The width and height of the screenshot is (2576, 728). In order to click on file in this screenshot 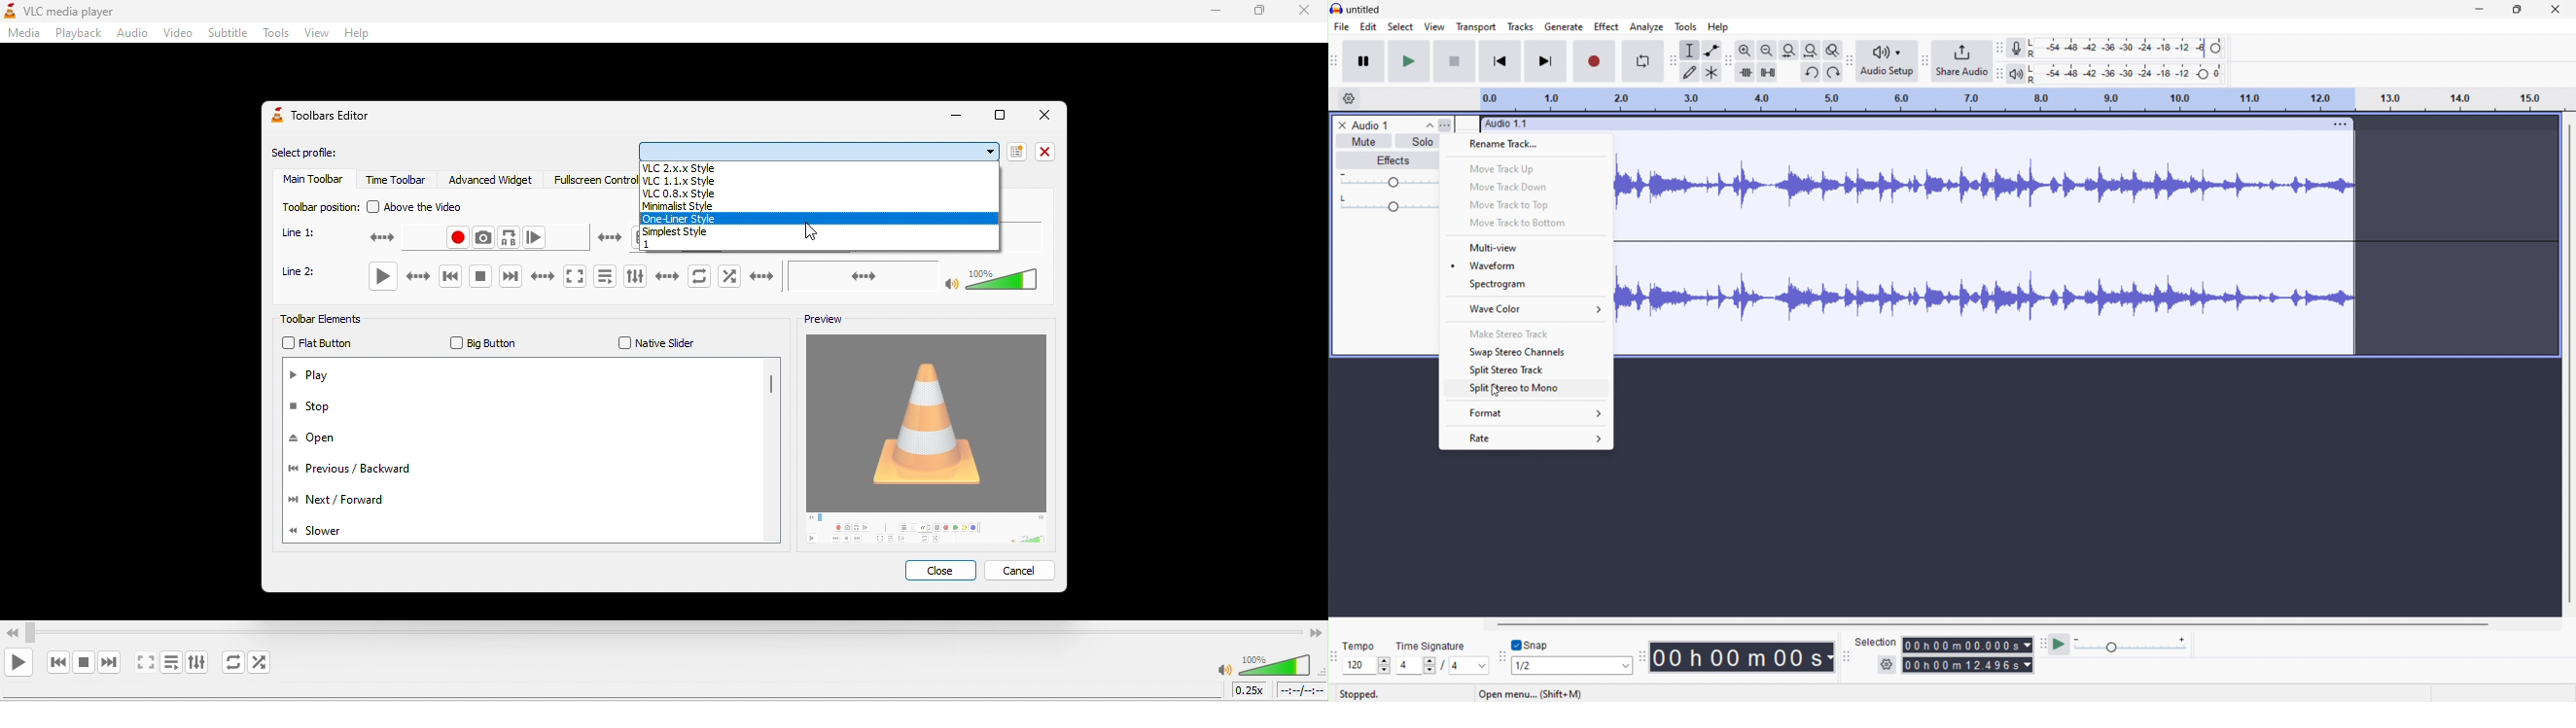, I will do `click(1342, 27)`.